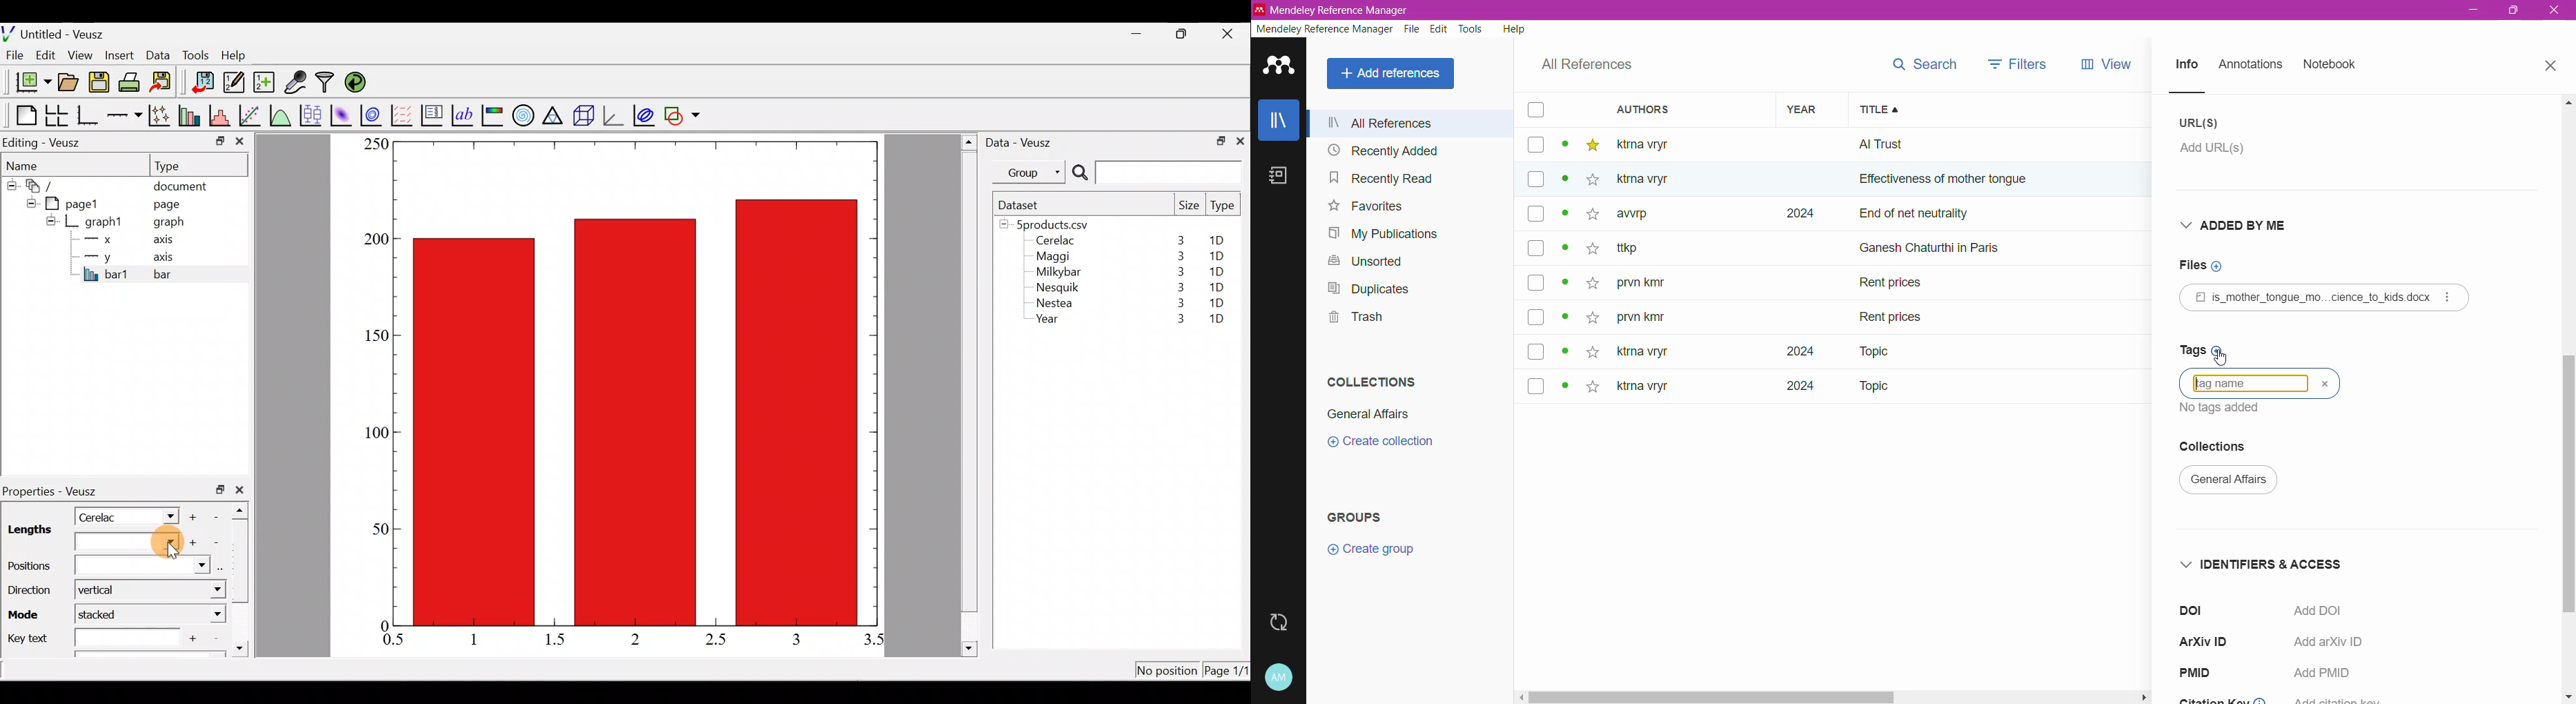 Image resolution: width=2576 pixels, height=728 pixels. Describe the element at coordinates (1413, 29) in the screenshot. I see `File` at that location.